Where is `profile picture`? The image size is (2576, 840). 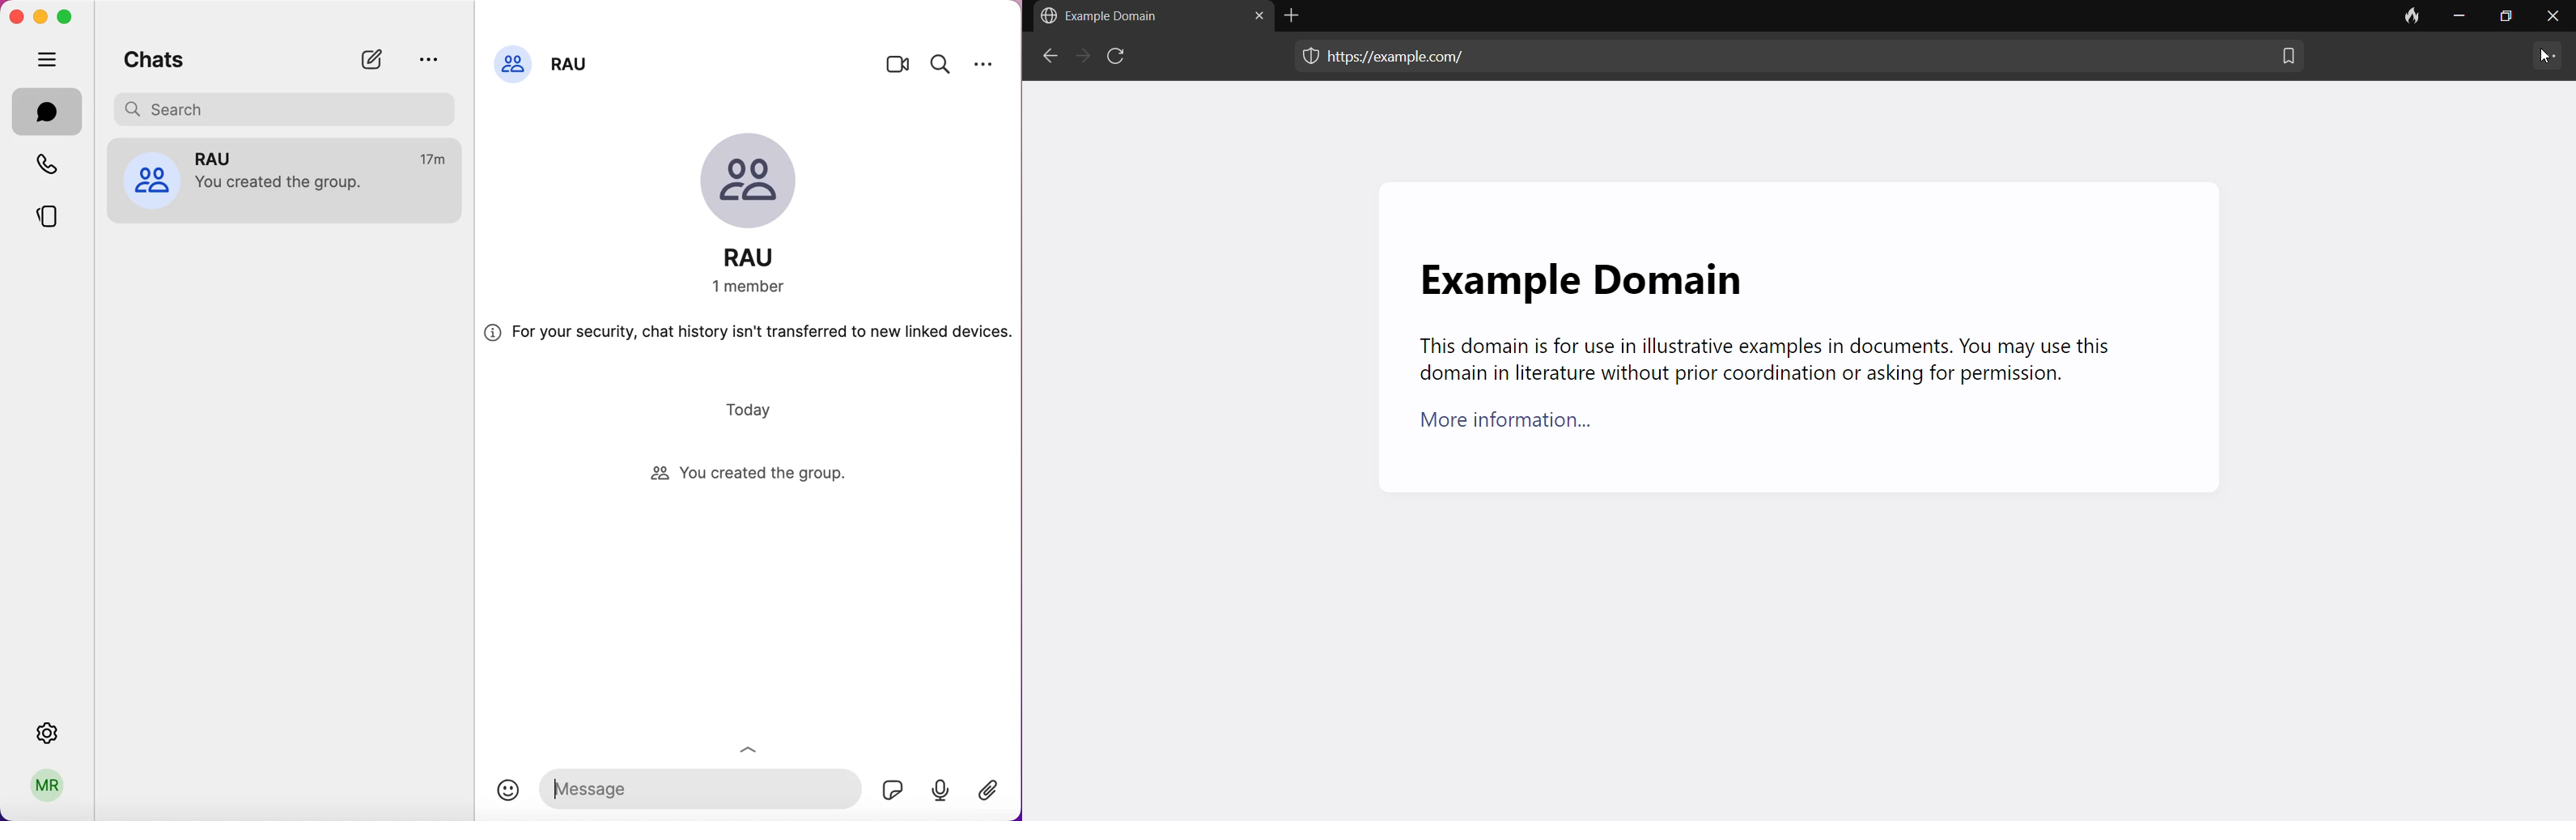
profile picture is located at coordinates (513, 62).